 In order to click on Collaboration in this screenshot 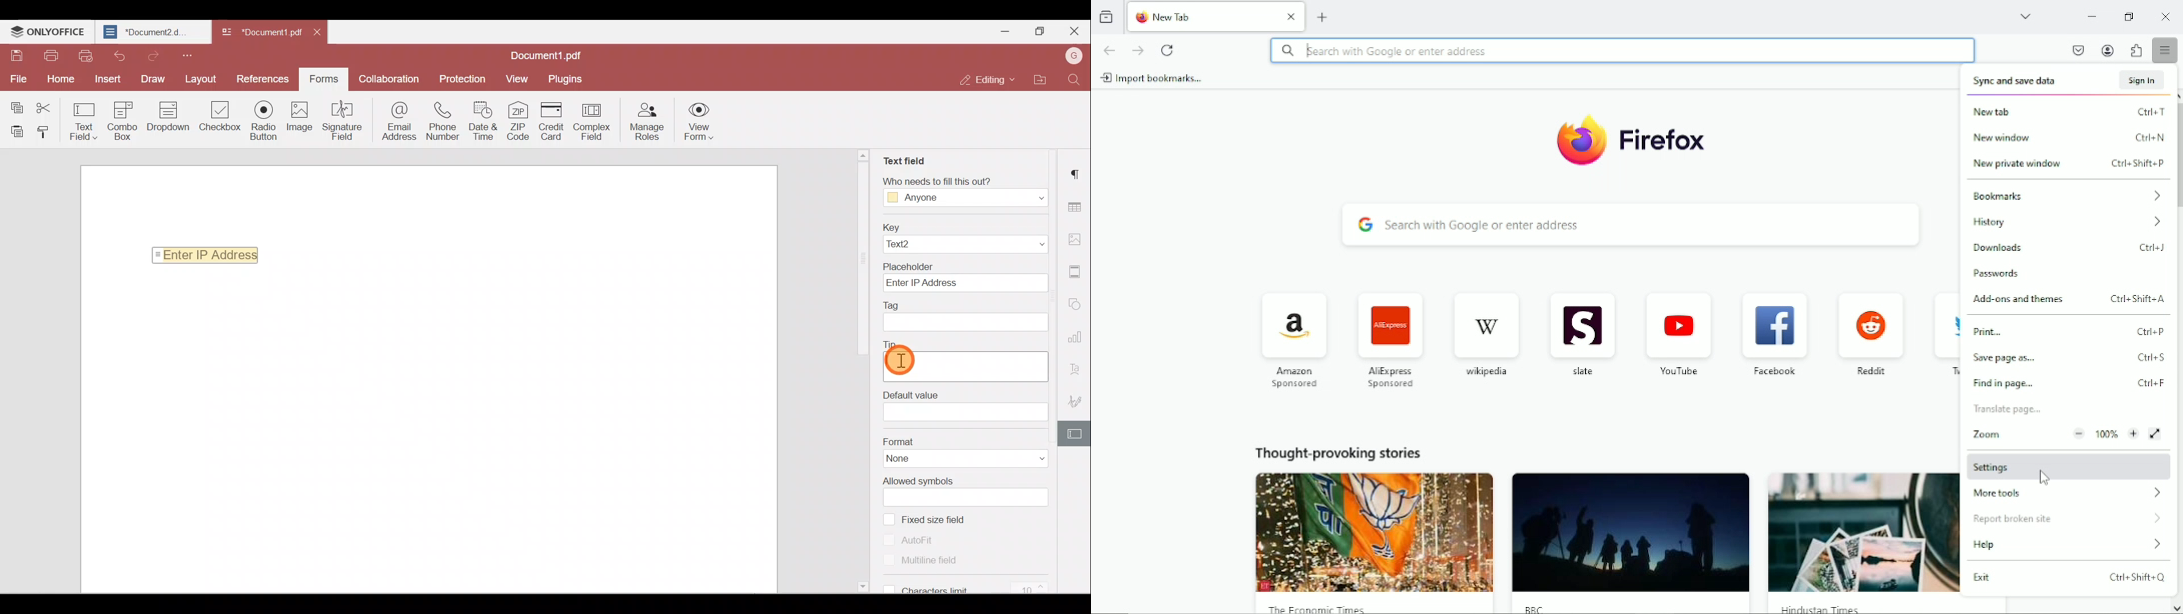, I will do `click(393, 78)`.